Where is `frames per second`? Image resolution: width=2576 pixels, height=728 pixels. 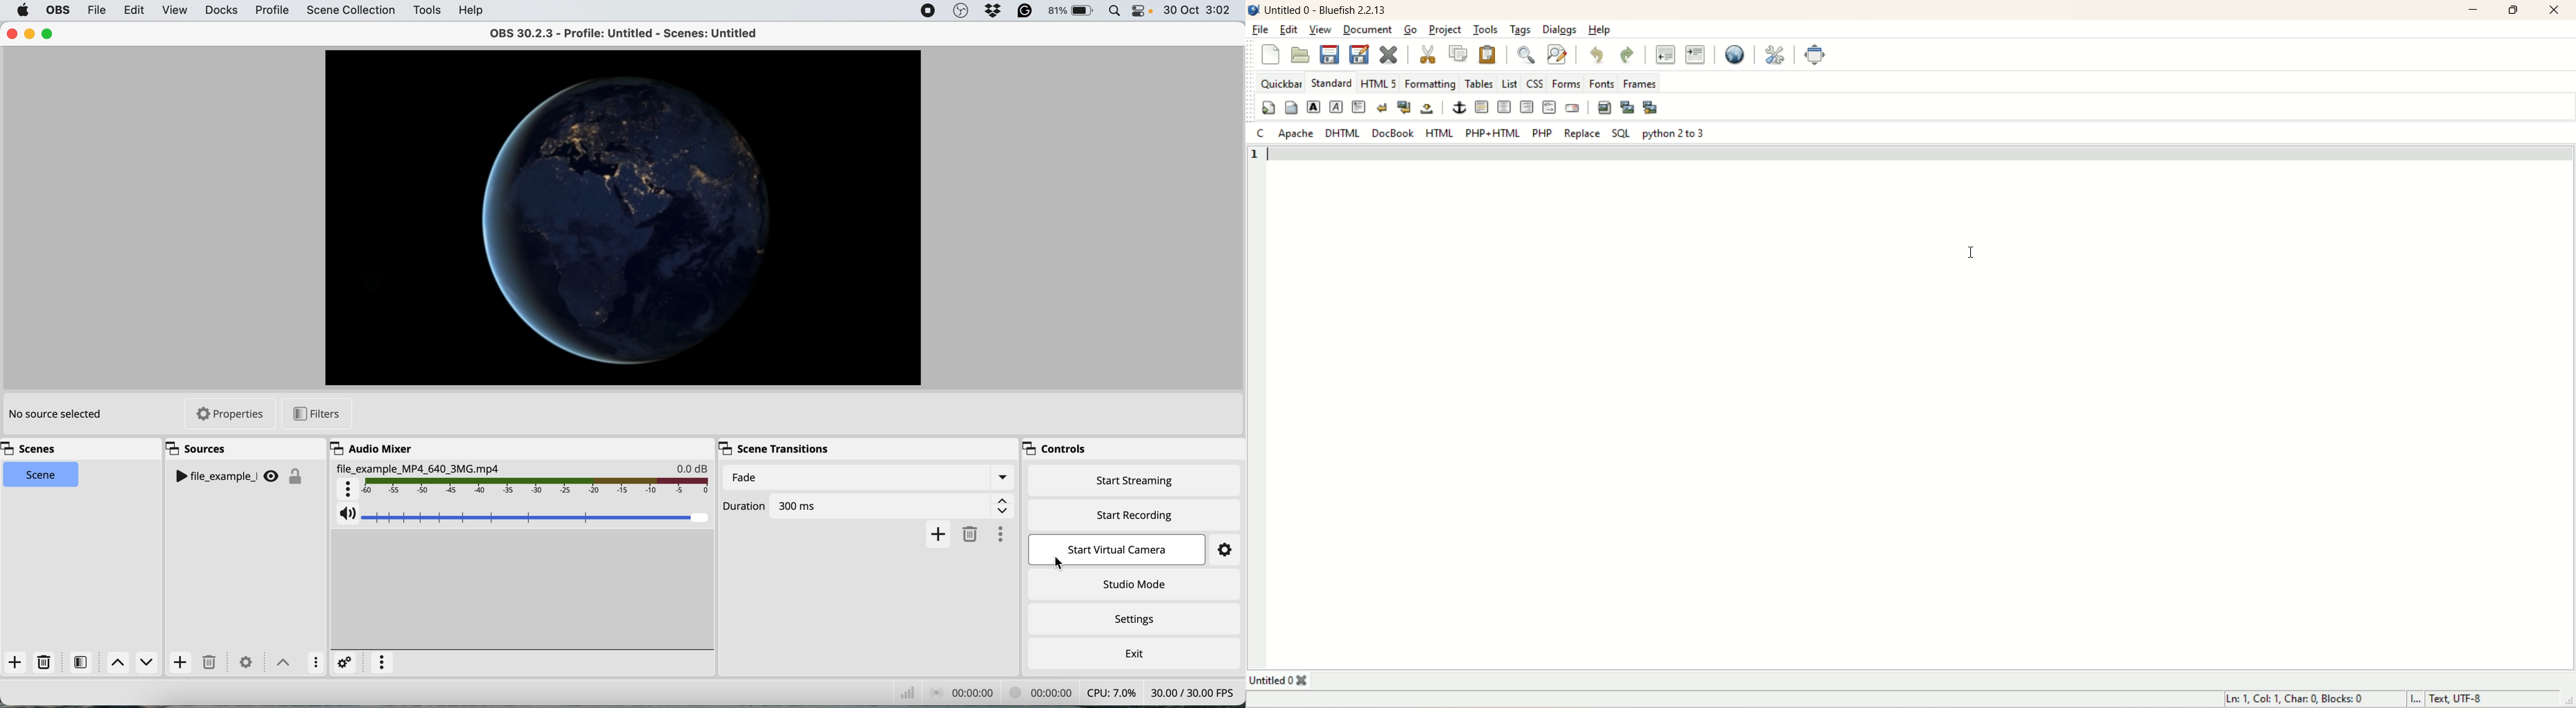 frames per second is located at coordinates (1195, 692).